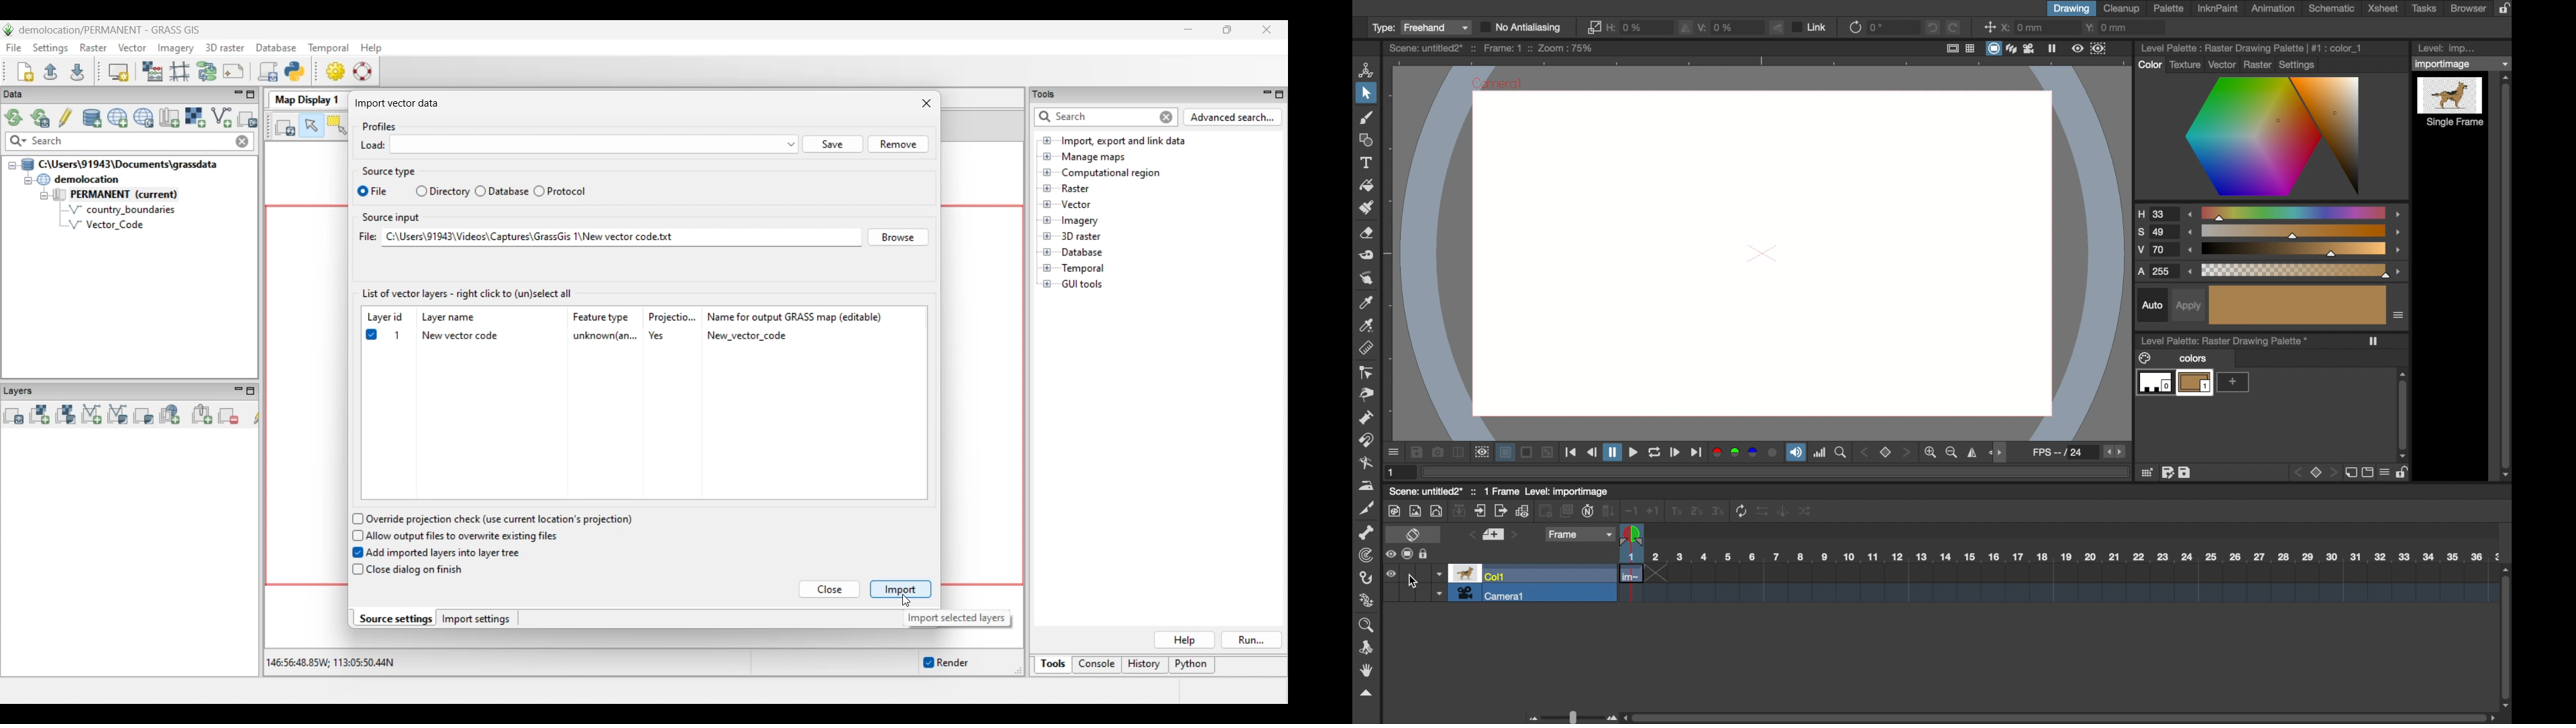 This screenshot has height=728, width=2576. I want to click on refresh, so click(1854, 27).